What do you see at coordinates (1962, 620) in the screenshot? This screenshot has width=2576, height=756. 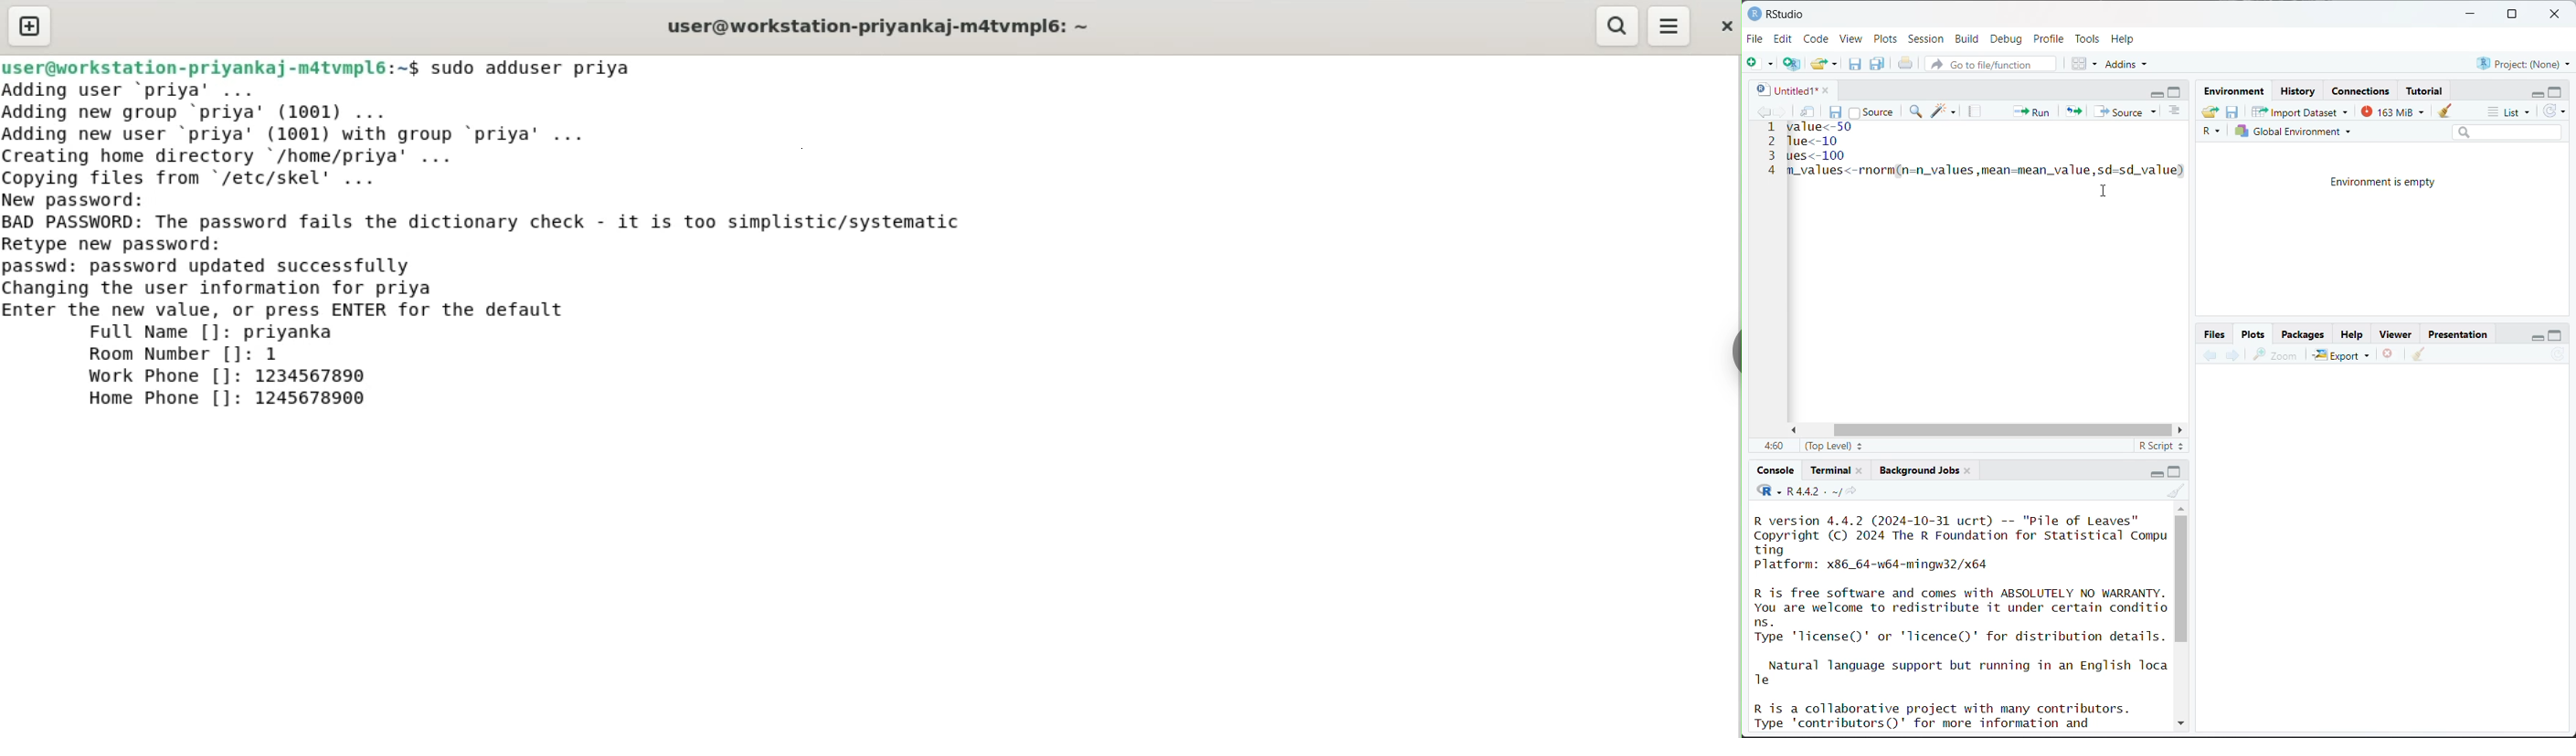 I see `R version 4.4.2 (2024-10-31 ucrt) -- "Pile of Leaves"

Copyright (C) 2024 The R Foundation for Statistical Compu

ting

Platform: x86_64-w64-mingw32/x64

R is free software and comes with ABSOLUTELY NO WARRANTY.

You are welcome to redistribute it under certain conditio

ns.

Type 'license()' or 'licence()' for distribution details.
Natural language support but running in an English Toca

Te

R is a collaborative project with many contributors.

Type 'contributors()' for more information and` at bounding box center [1962, 620].